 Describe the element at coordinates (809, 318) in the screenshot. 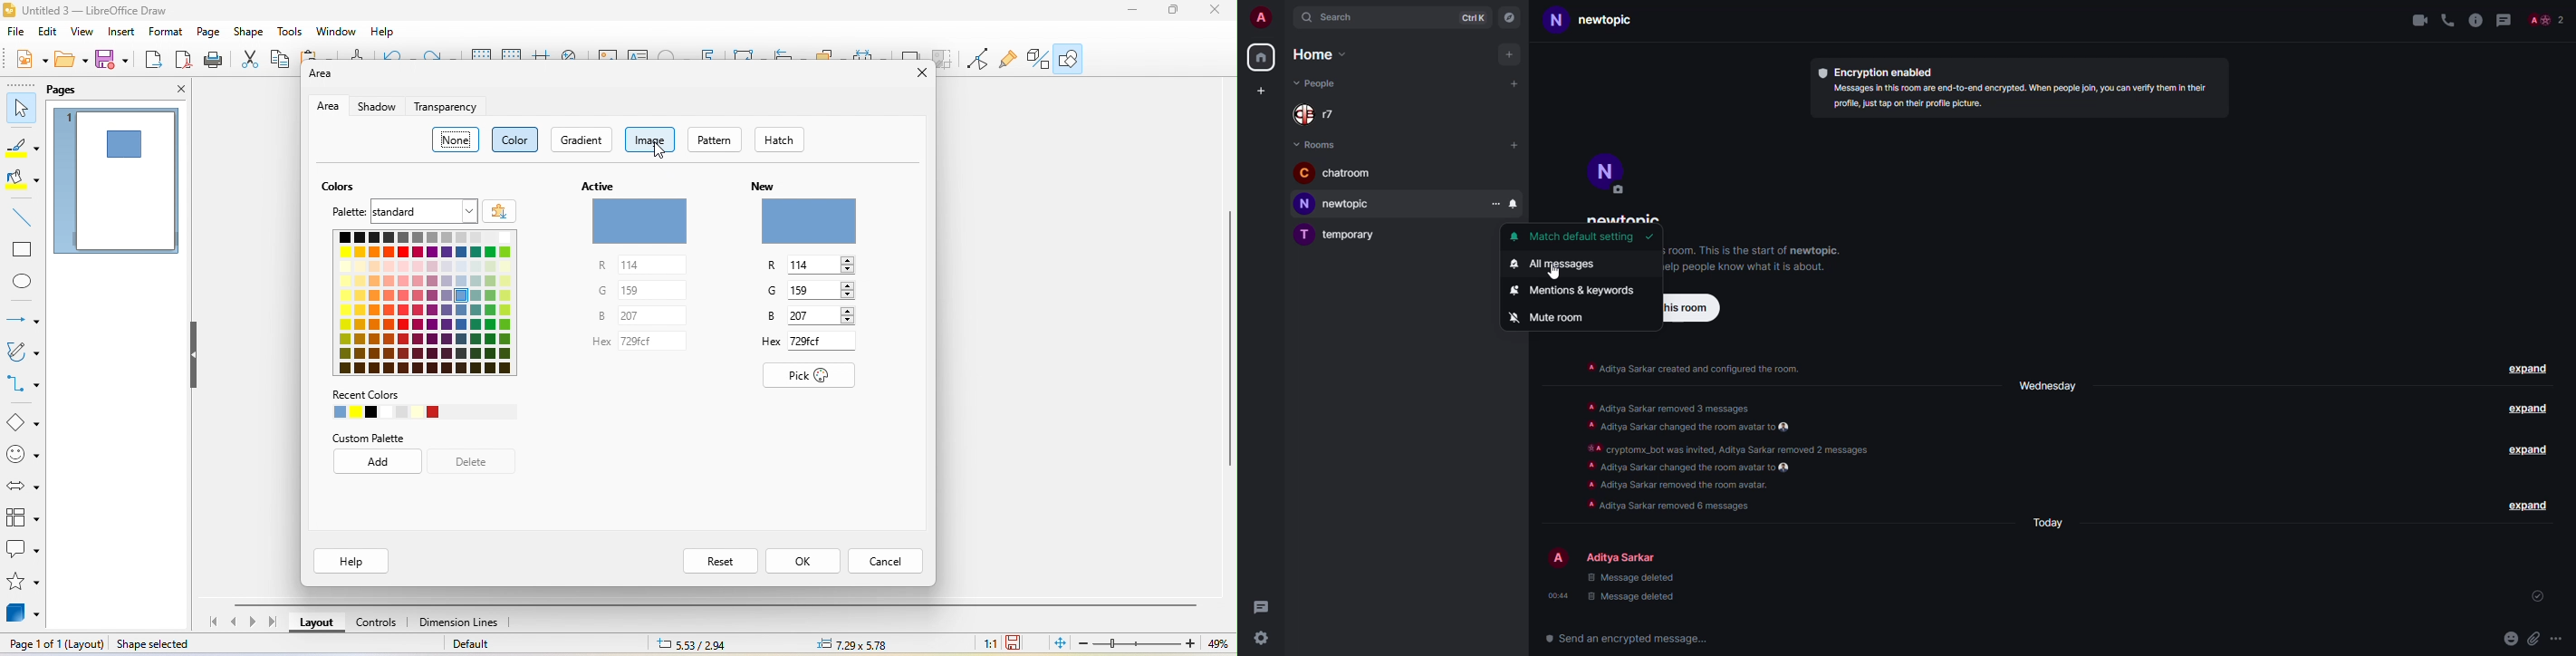

I see `b 207` at that location.